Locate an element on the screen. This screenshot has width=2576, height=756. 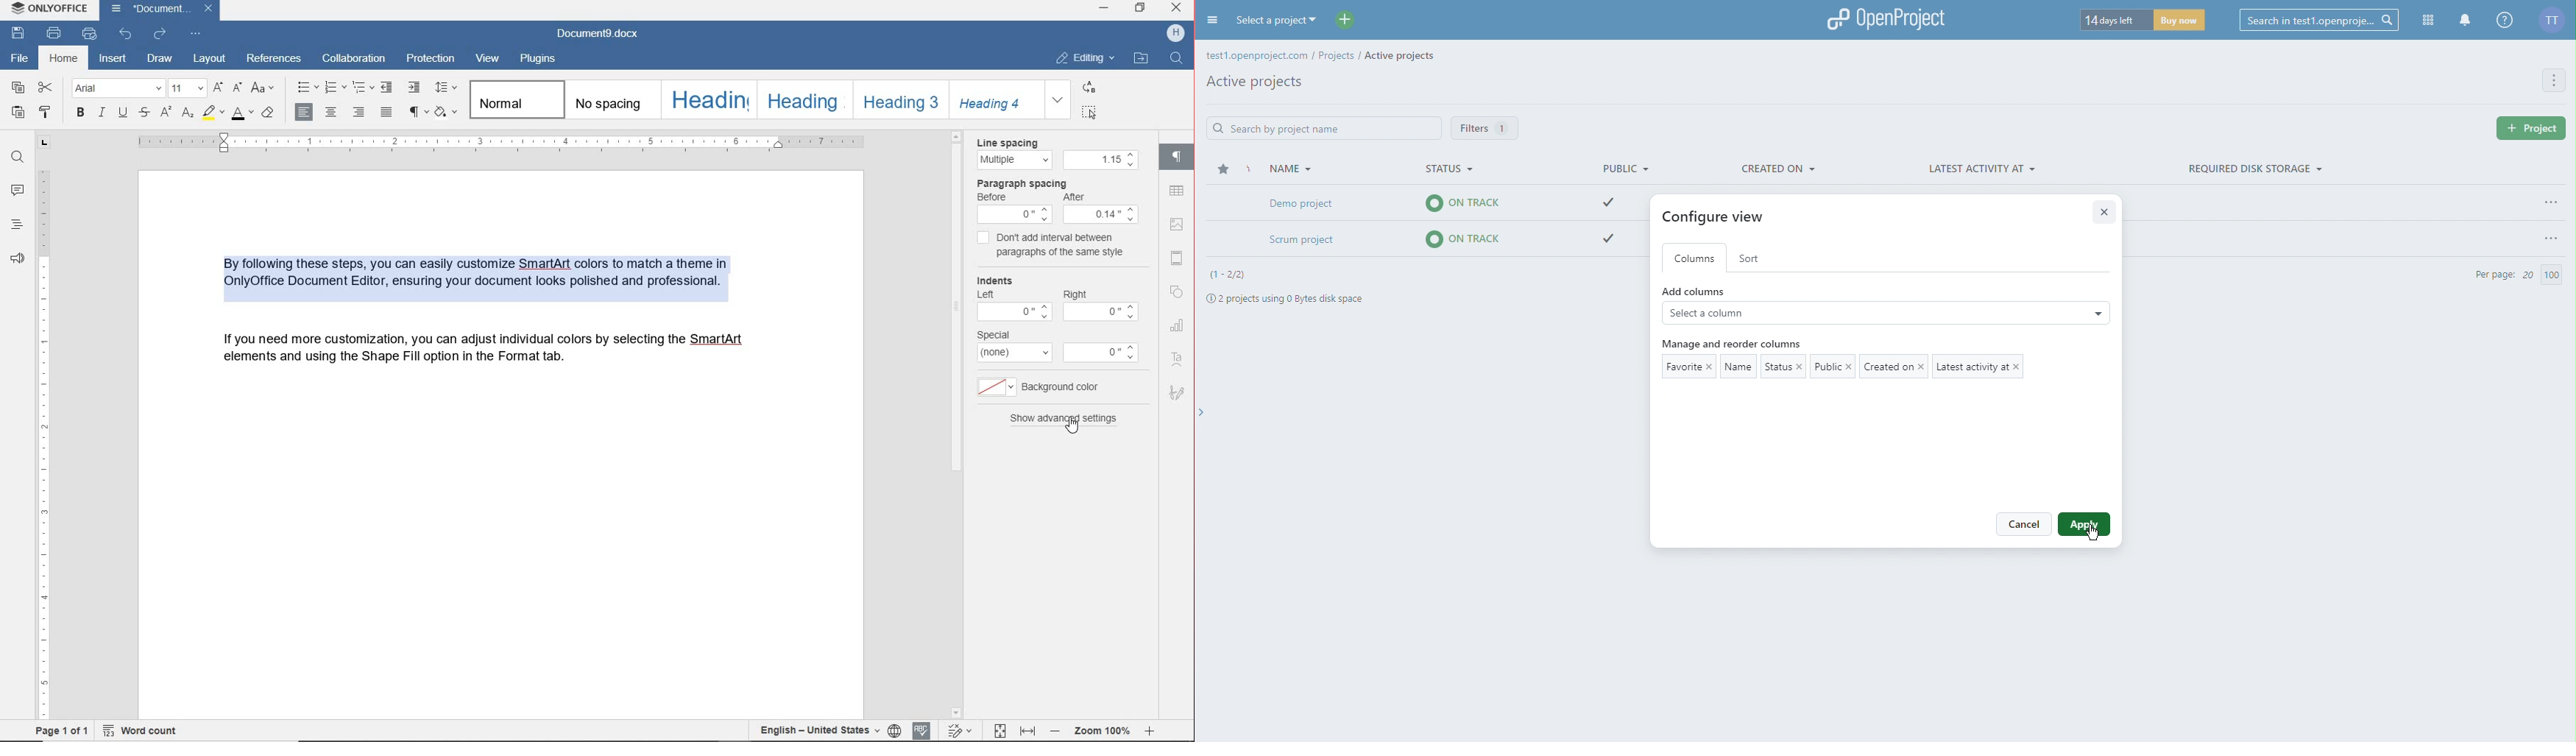
0.14" is located at coordinates (1103, 216).